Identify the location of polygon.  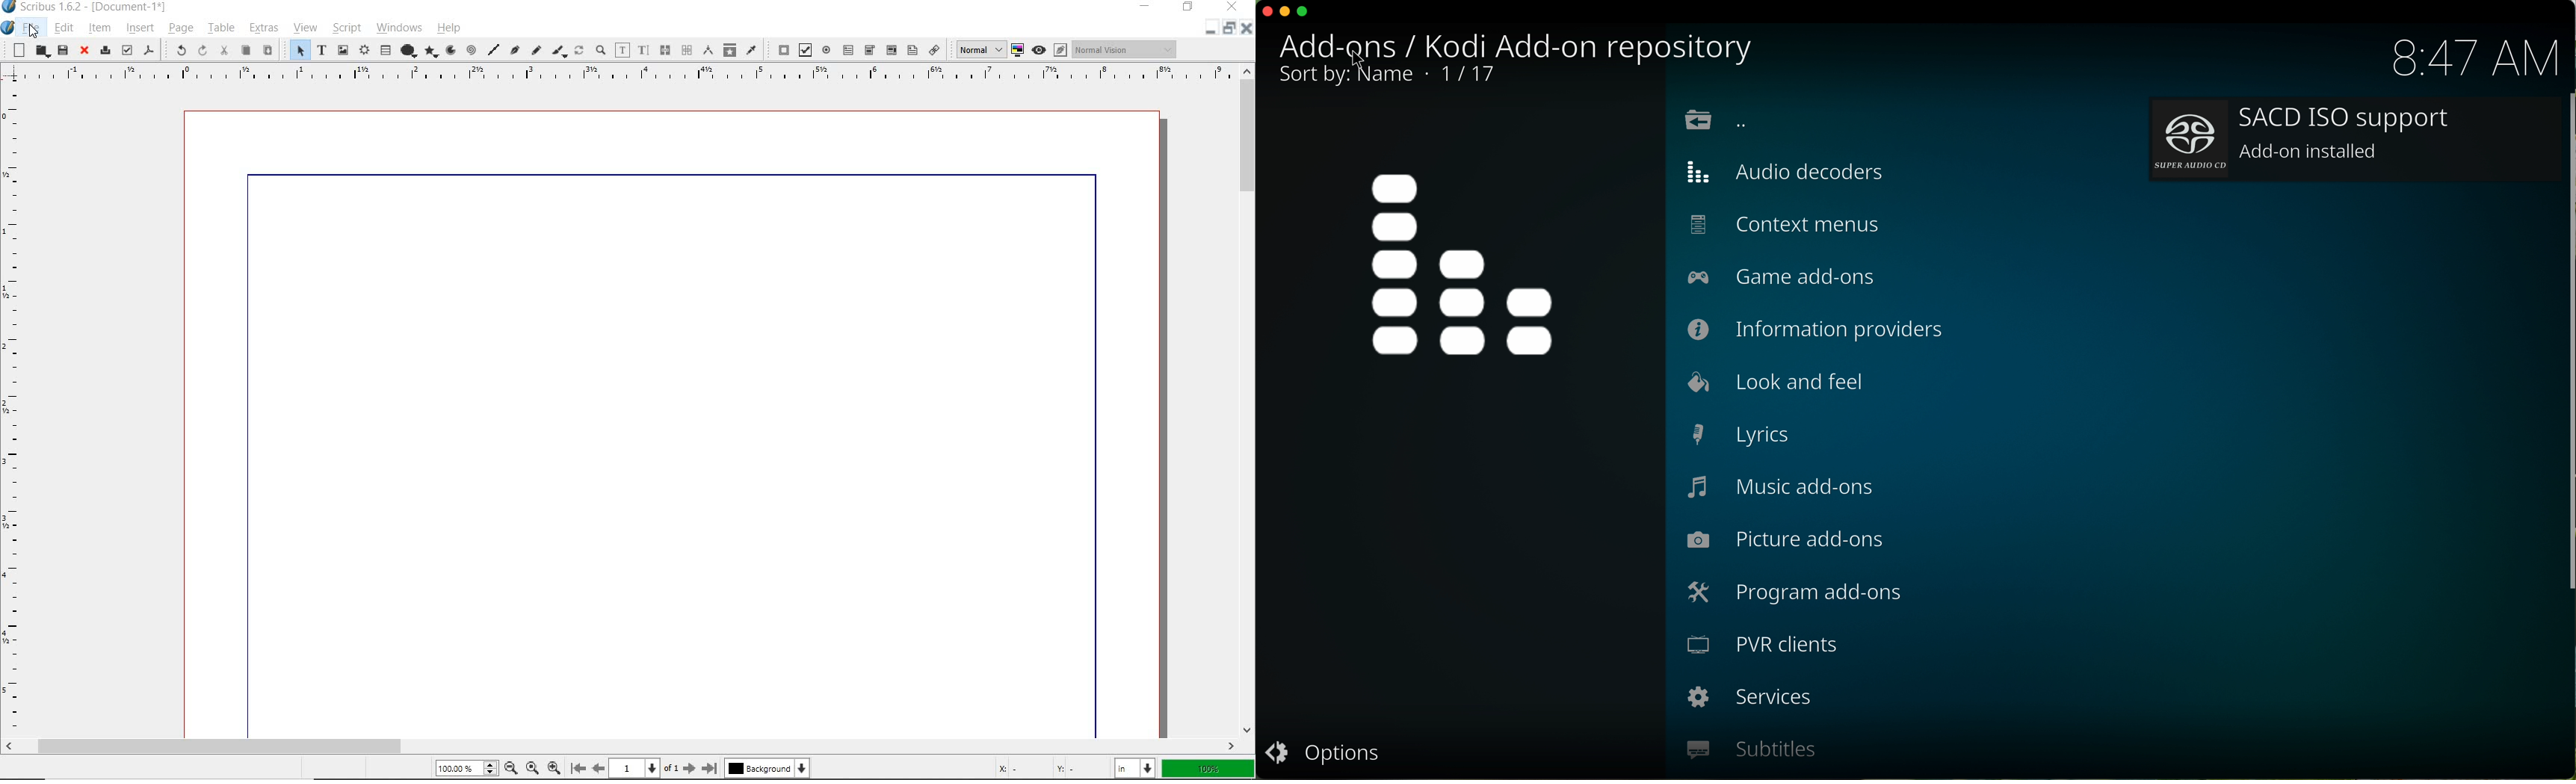
(432, 52).